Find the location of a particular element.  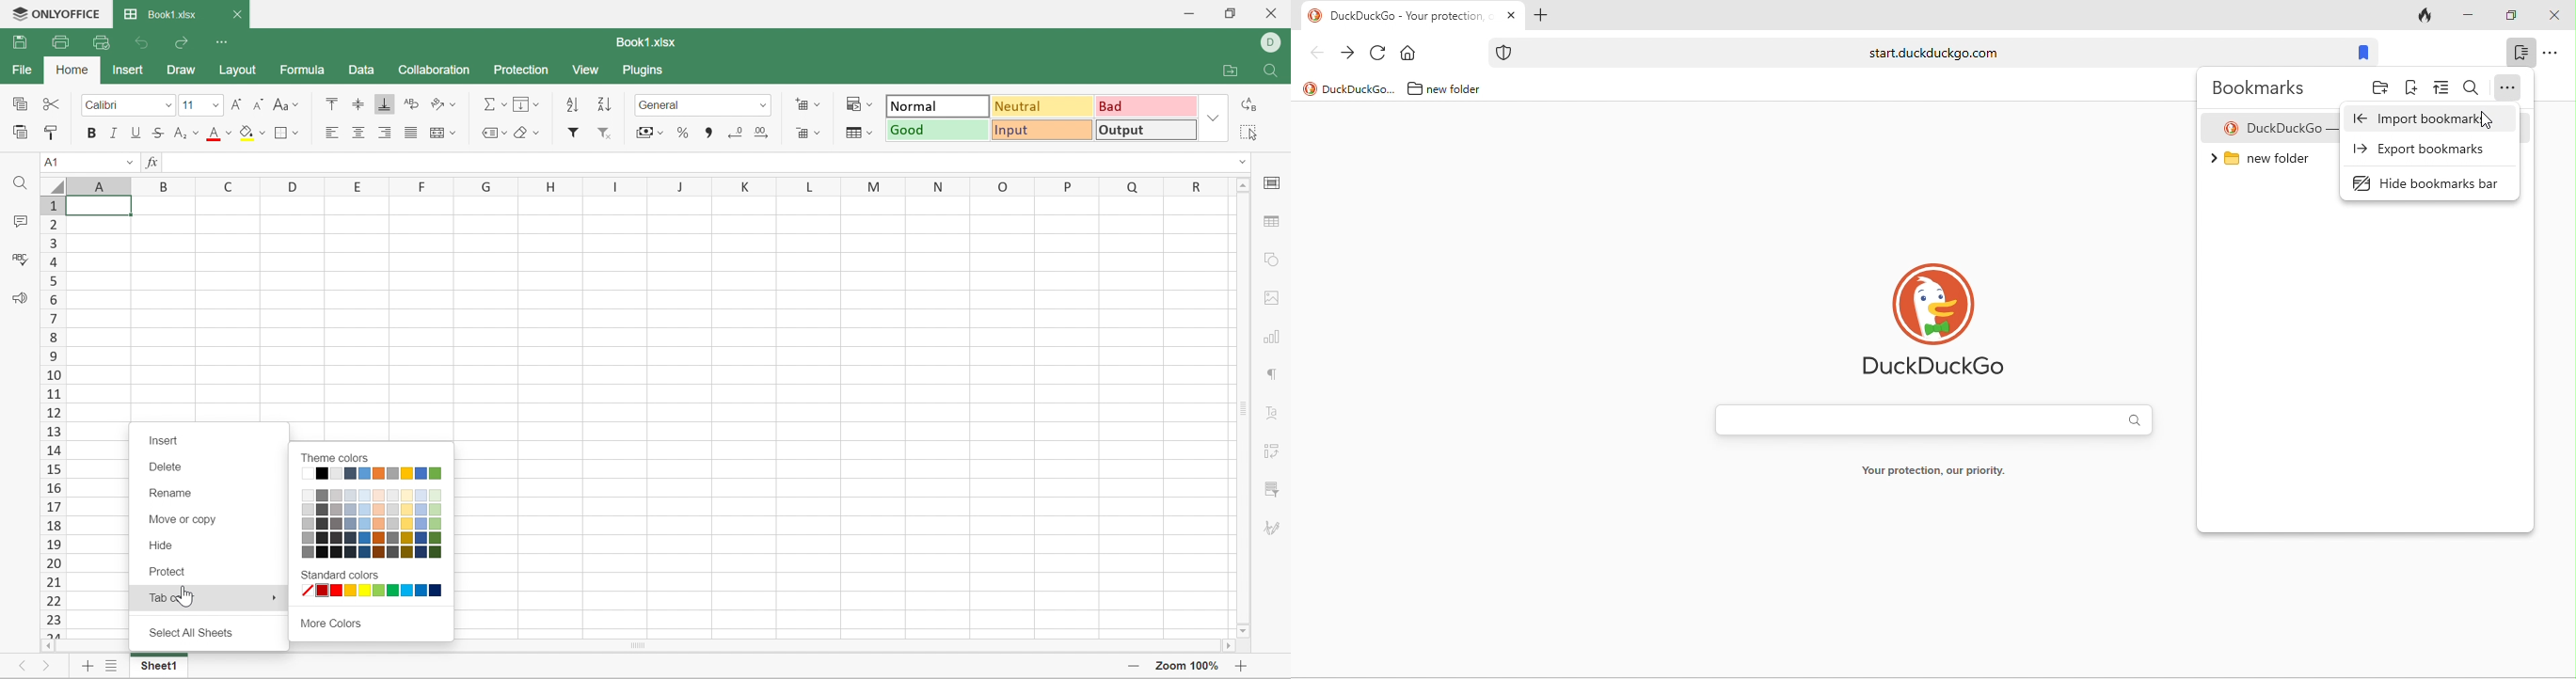

18 is located at coordinates (53, 525).